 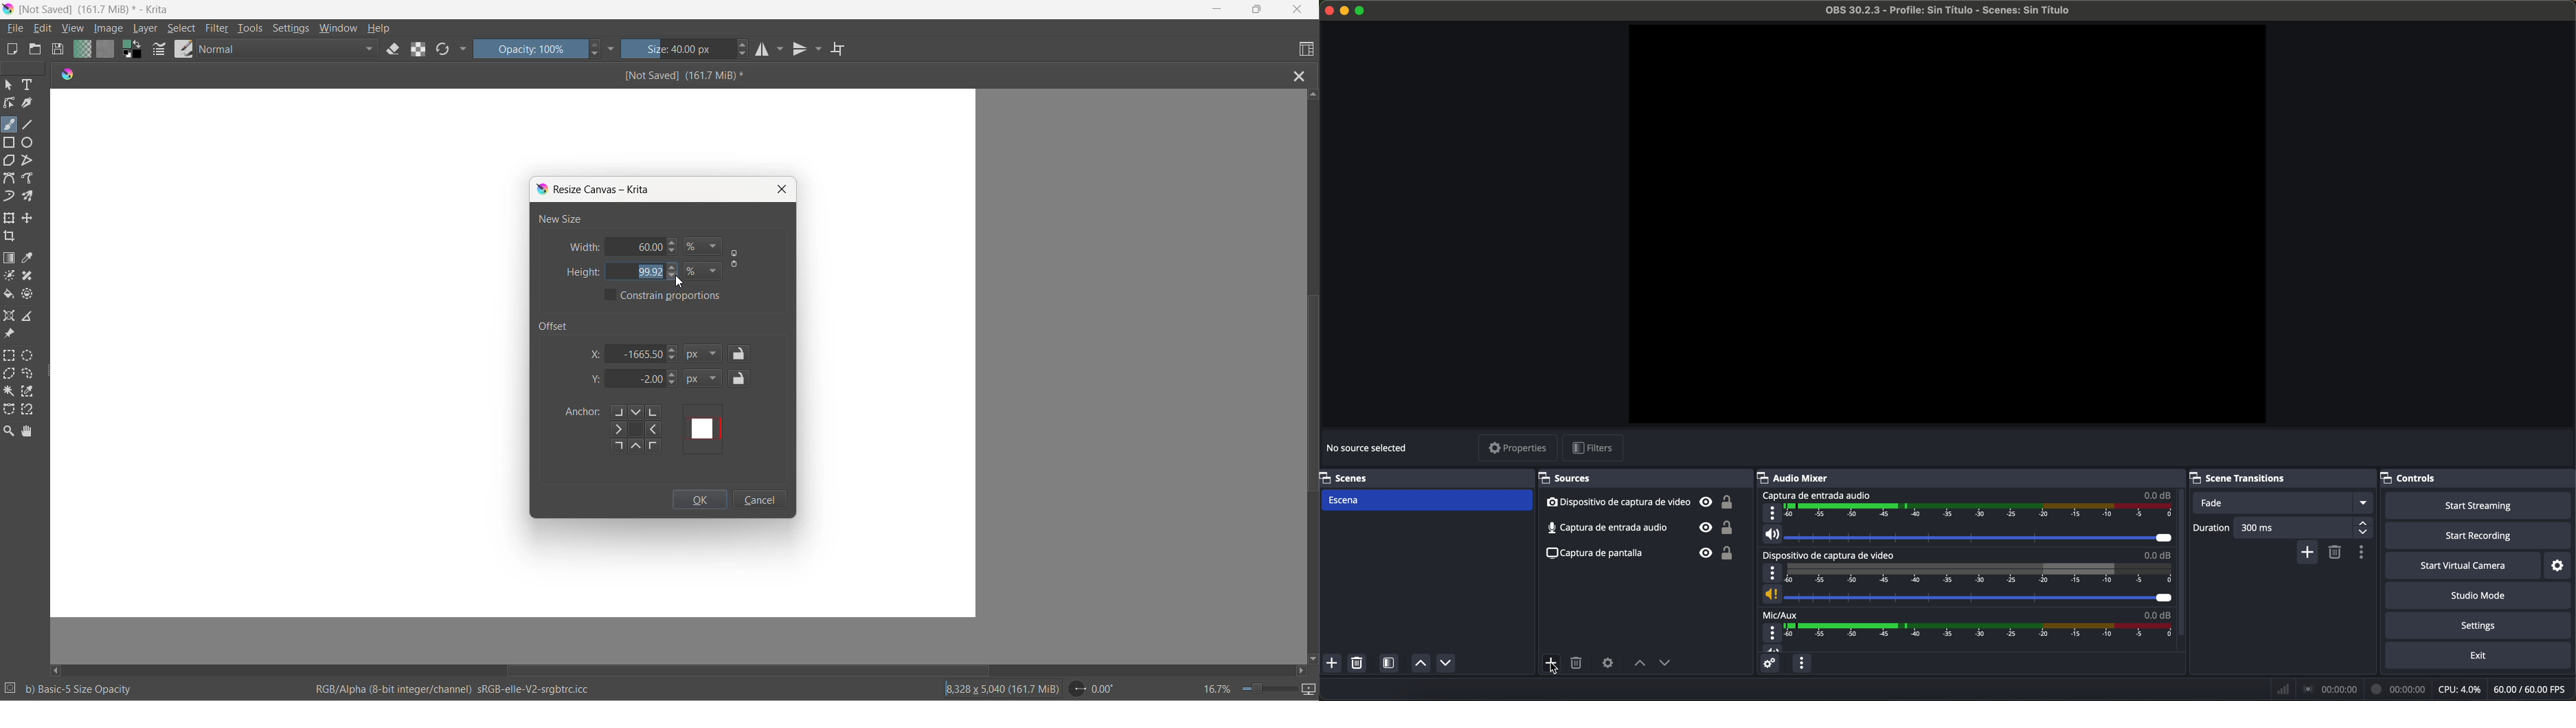 What do you see at coordinates (596, 45) in the screenshot?
I see `increment opacity` at bounding box center [596, 45].